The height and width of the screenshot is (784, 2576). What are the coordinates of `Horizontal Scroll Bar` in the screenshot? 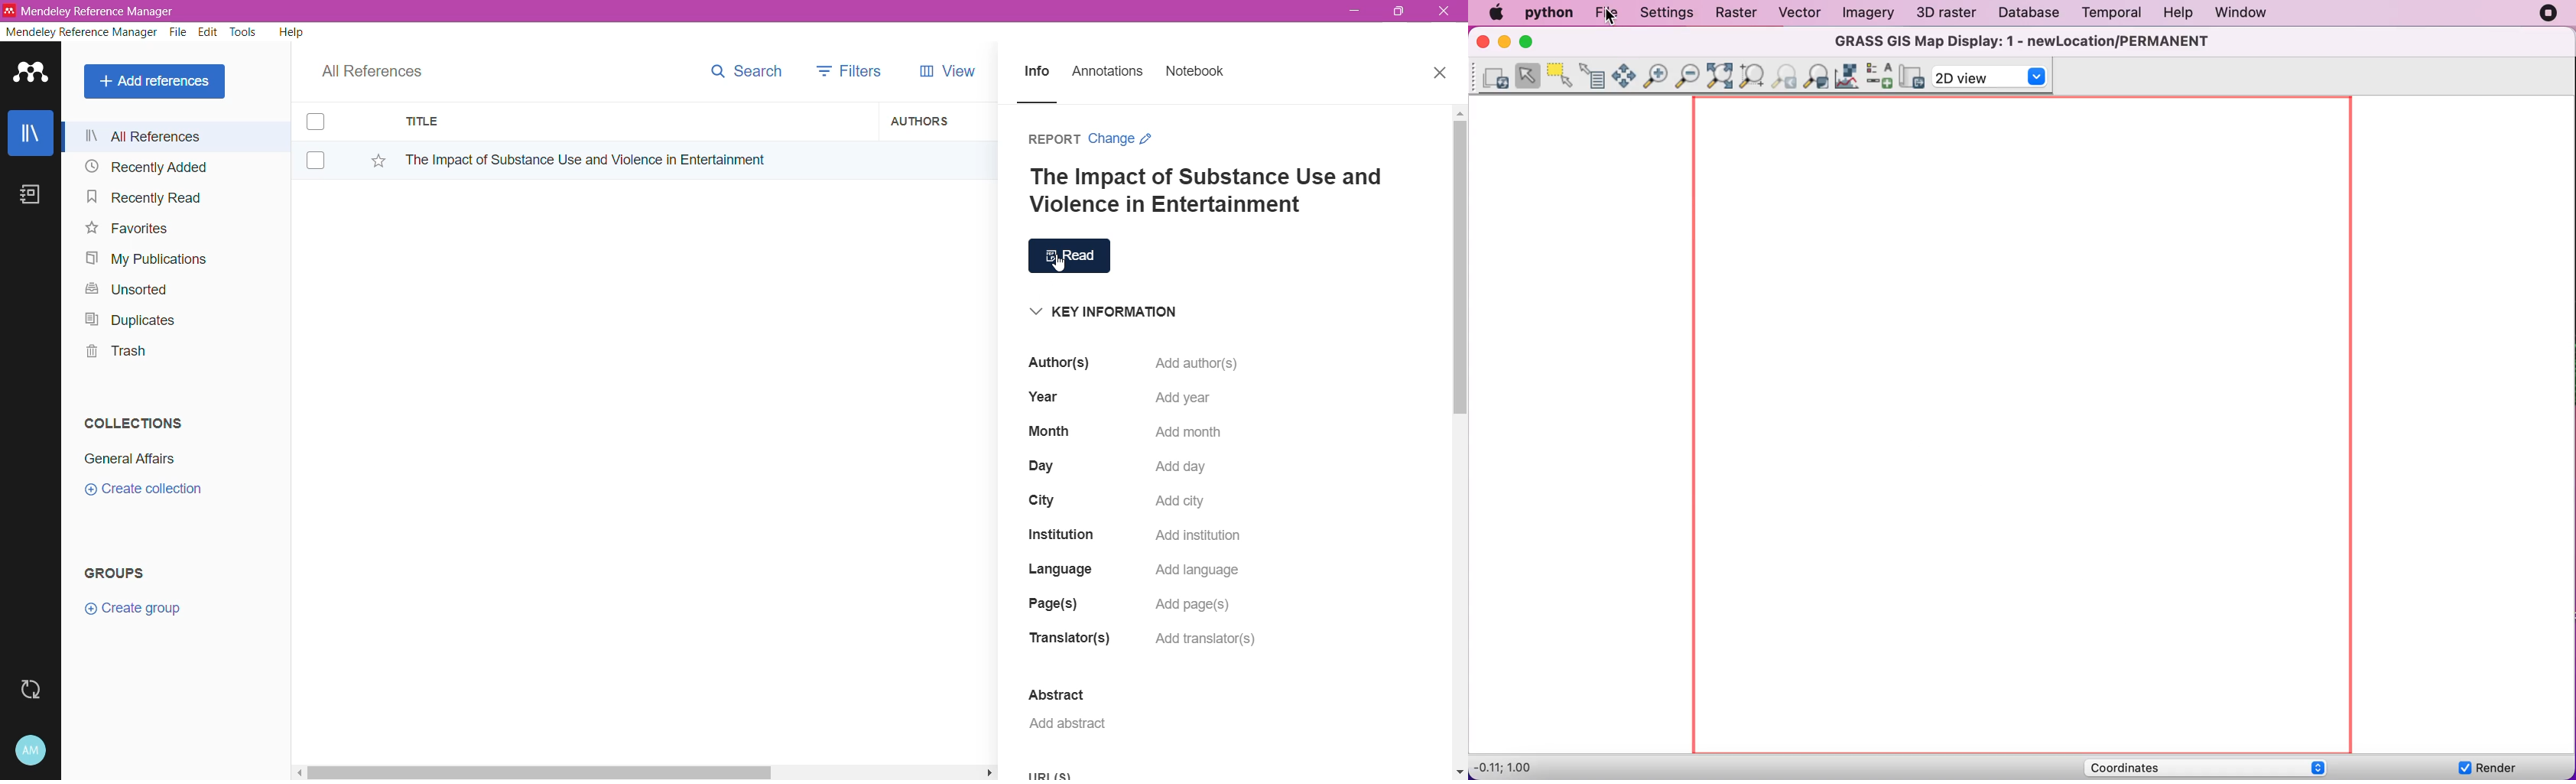 It's located at (643, 772).